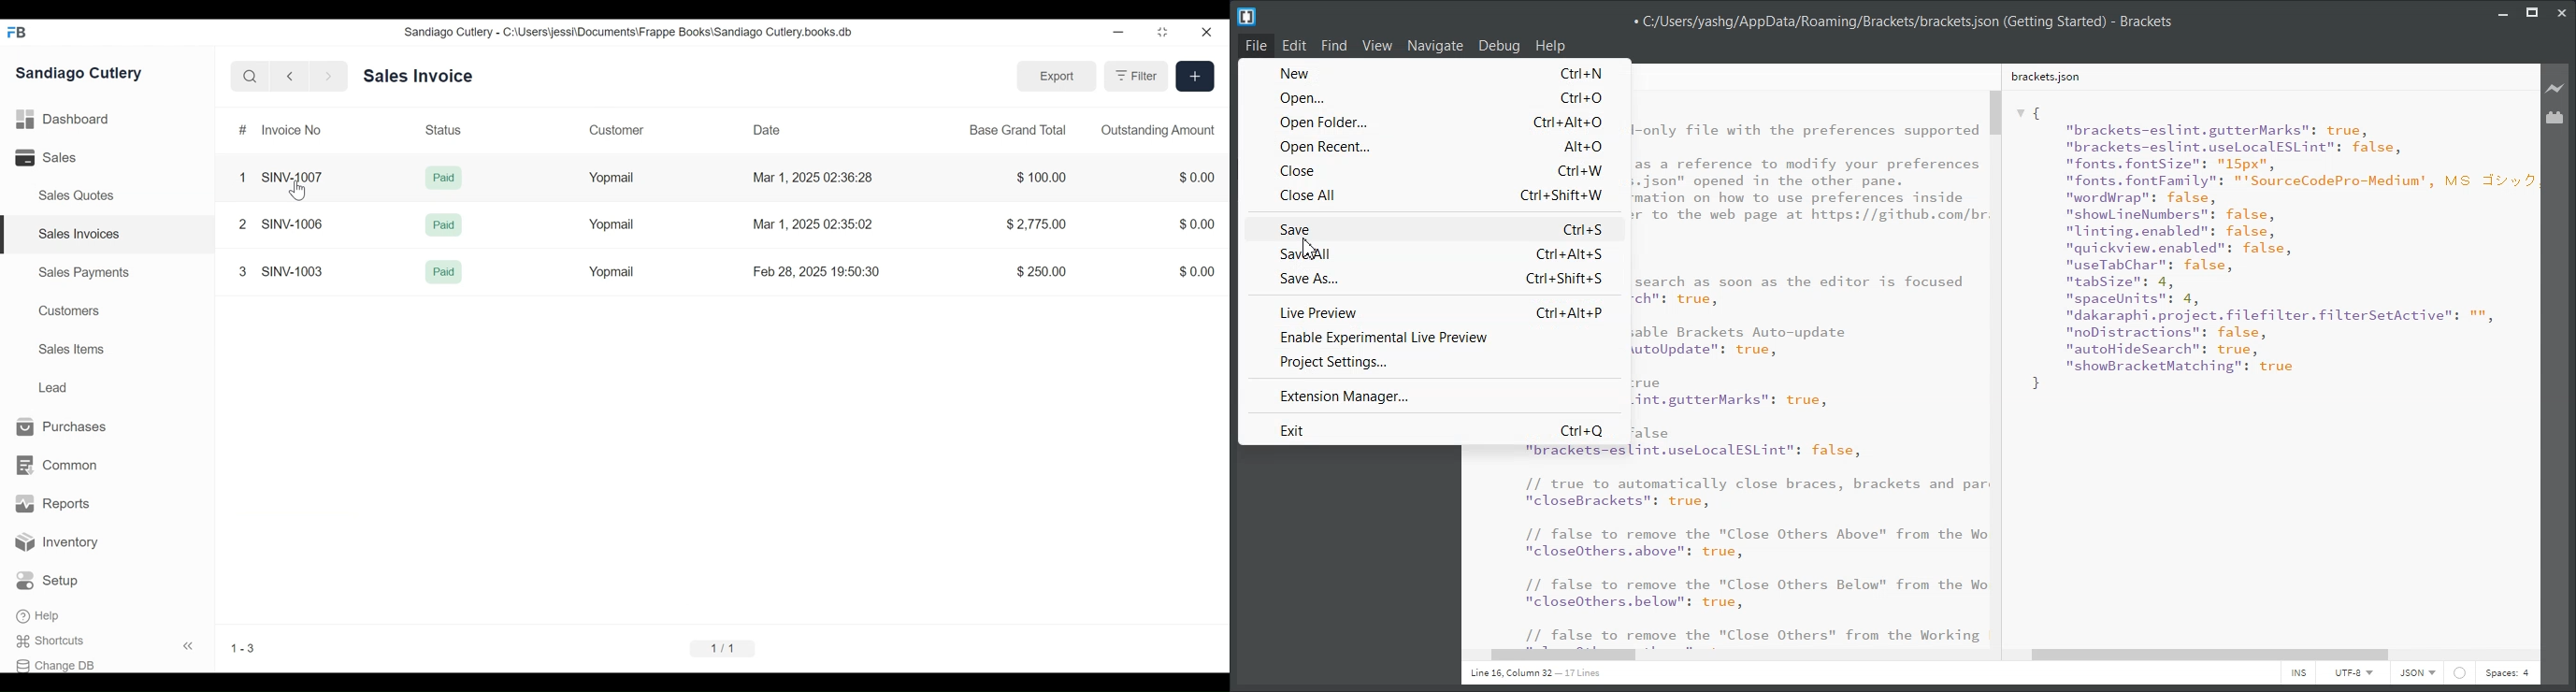 This screenshot has width=2576, height=700. I want to click on Navigate, so click(1436, 46).